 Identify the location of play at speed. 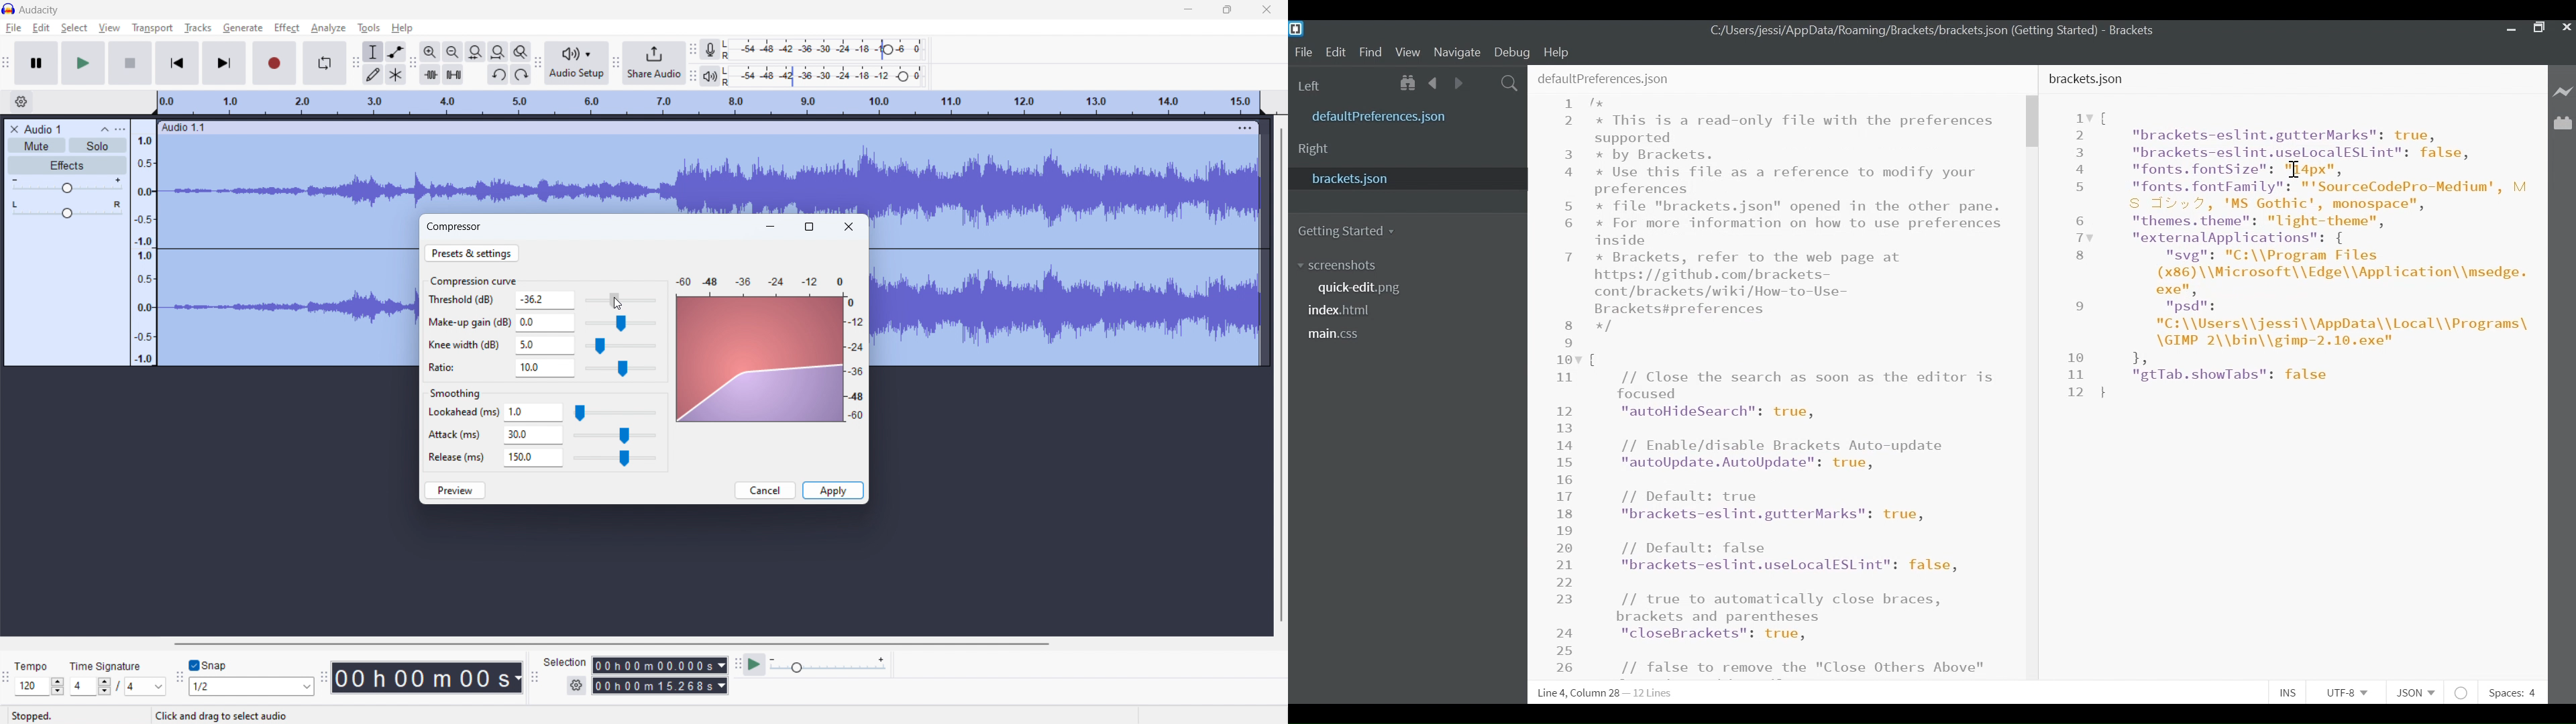
(755, 665).